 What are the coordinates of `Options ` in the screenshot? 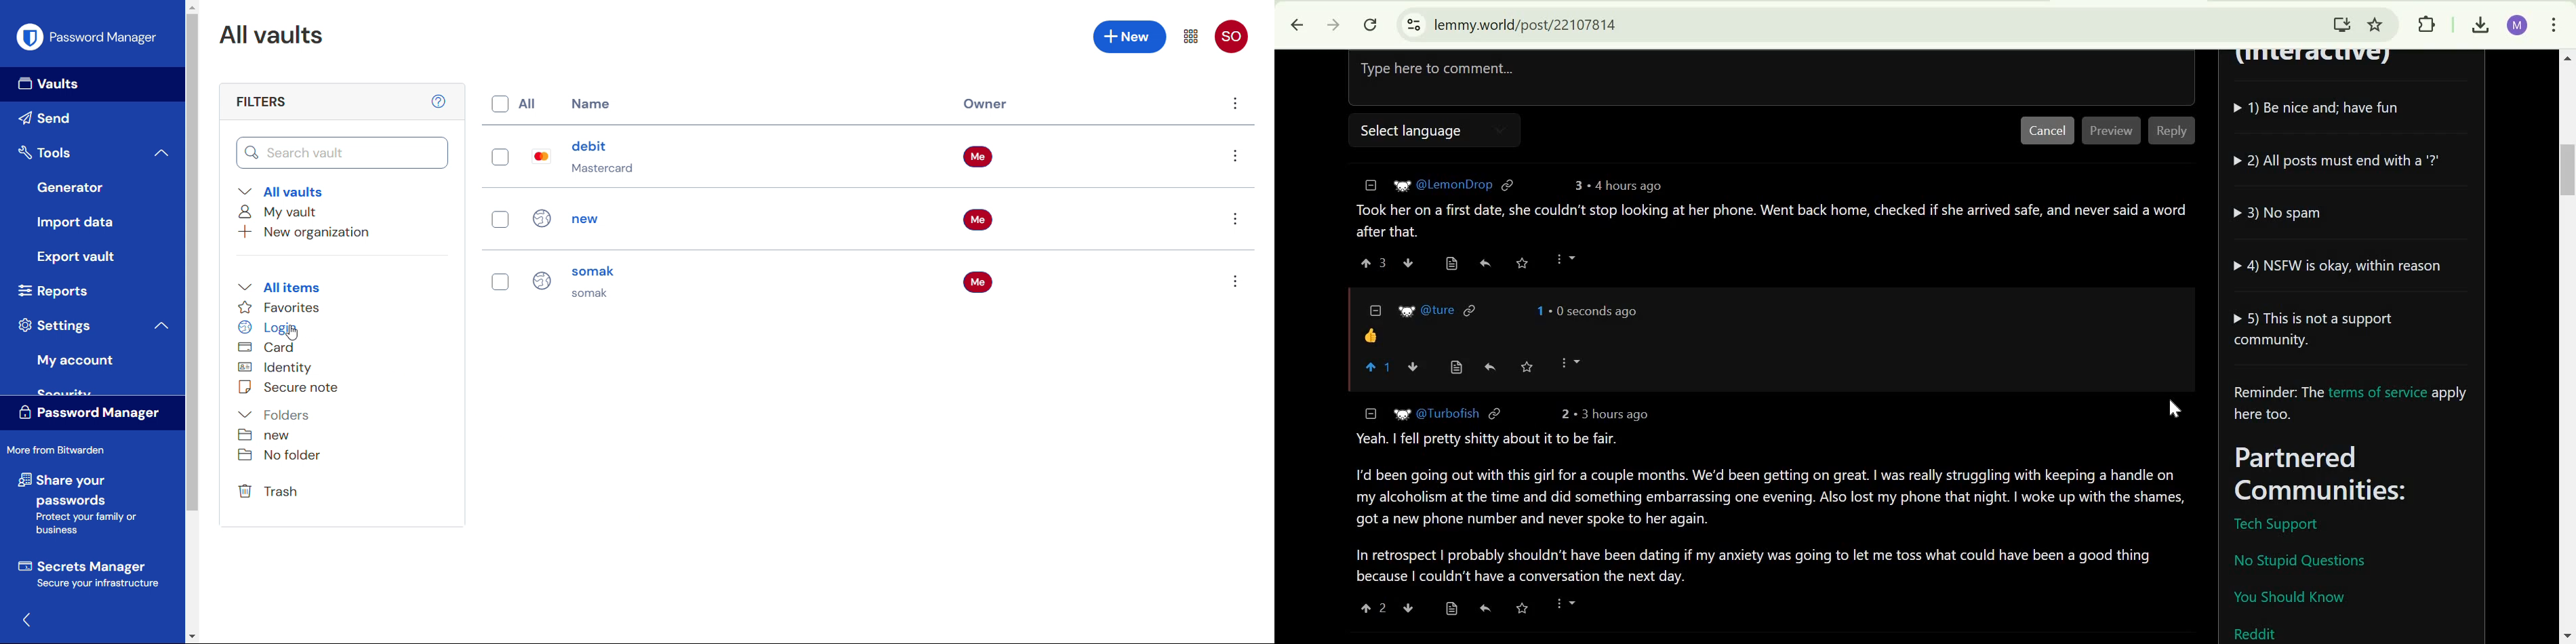 It's located at (1235, 155).